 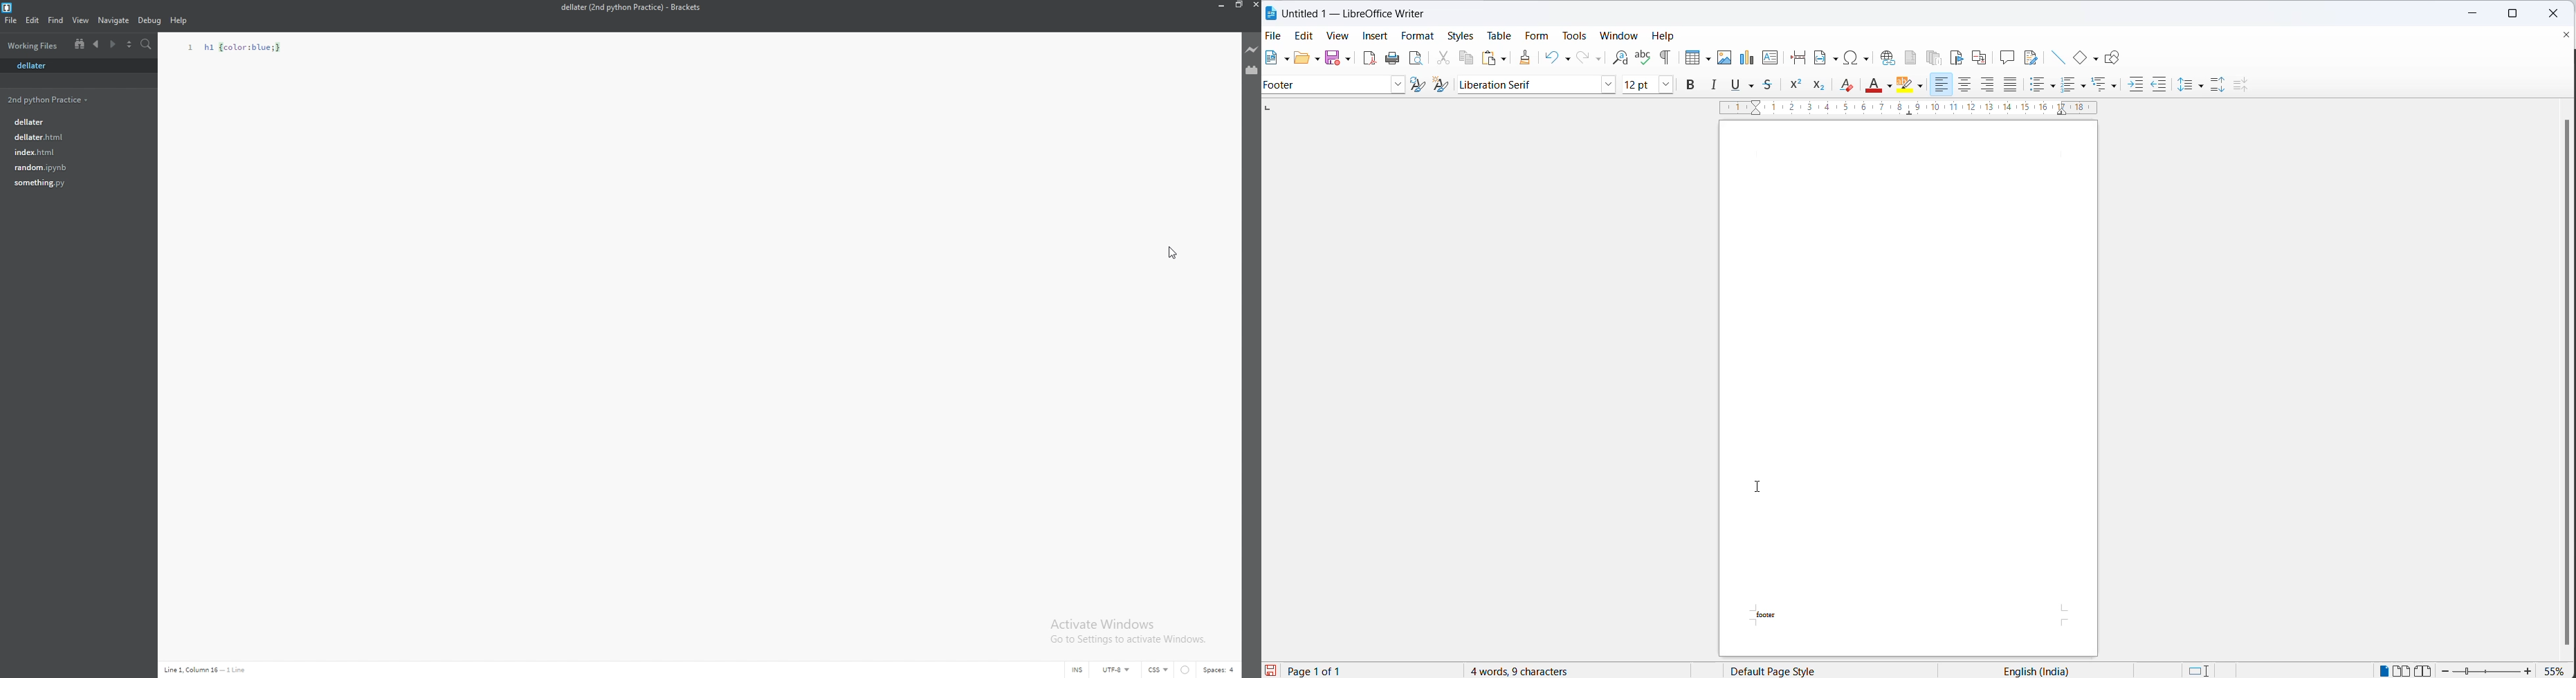 I want to click on zoom percentage, so click(x=2557, y=670).